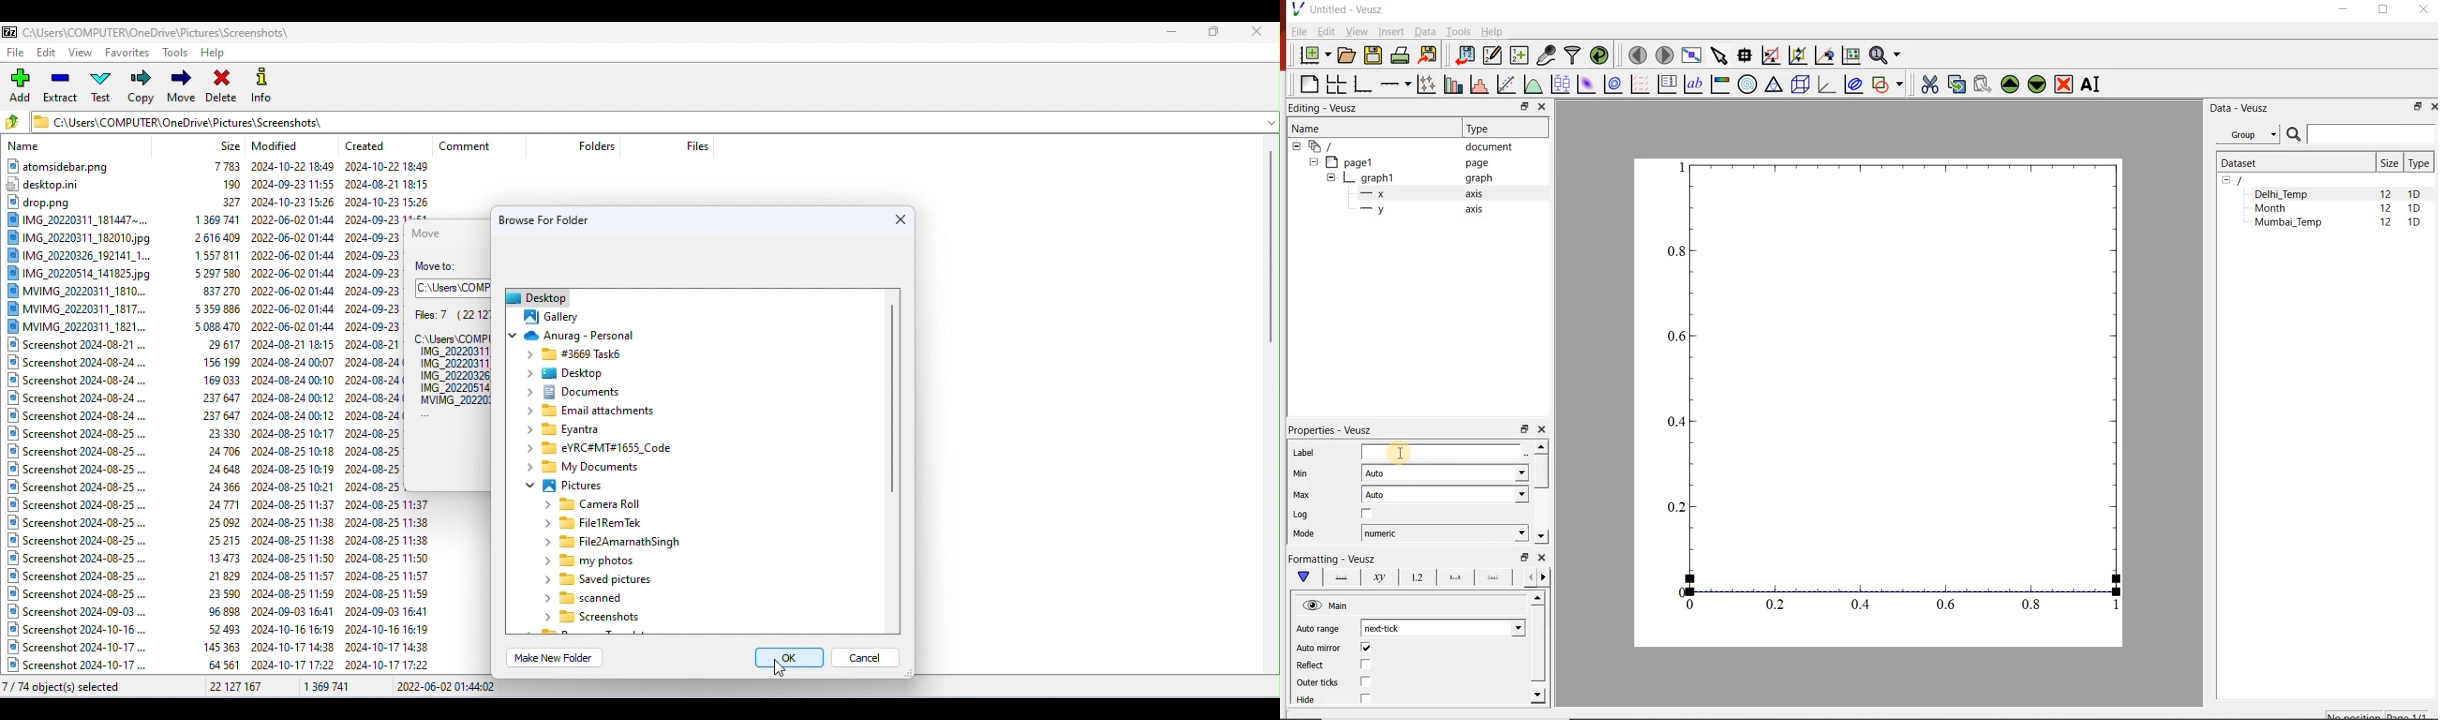 The height and width of the screenshot is (728, 2464). Describe the element at coordinates (2414, 223) in the screenshot. I see `1D` at that location.